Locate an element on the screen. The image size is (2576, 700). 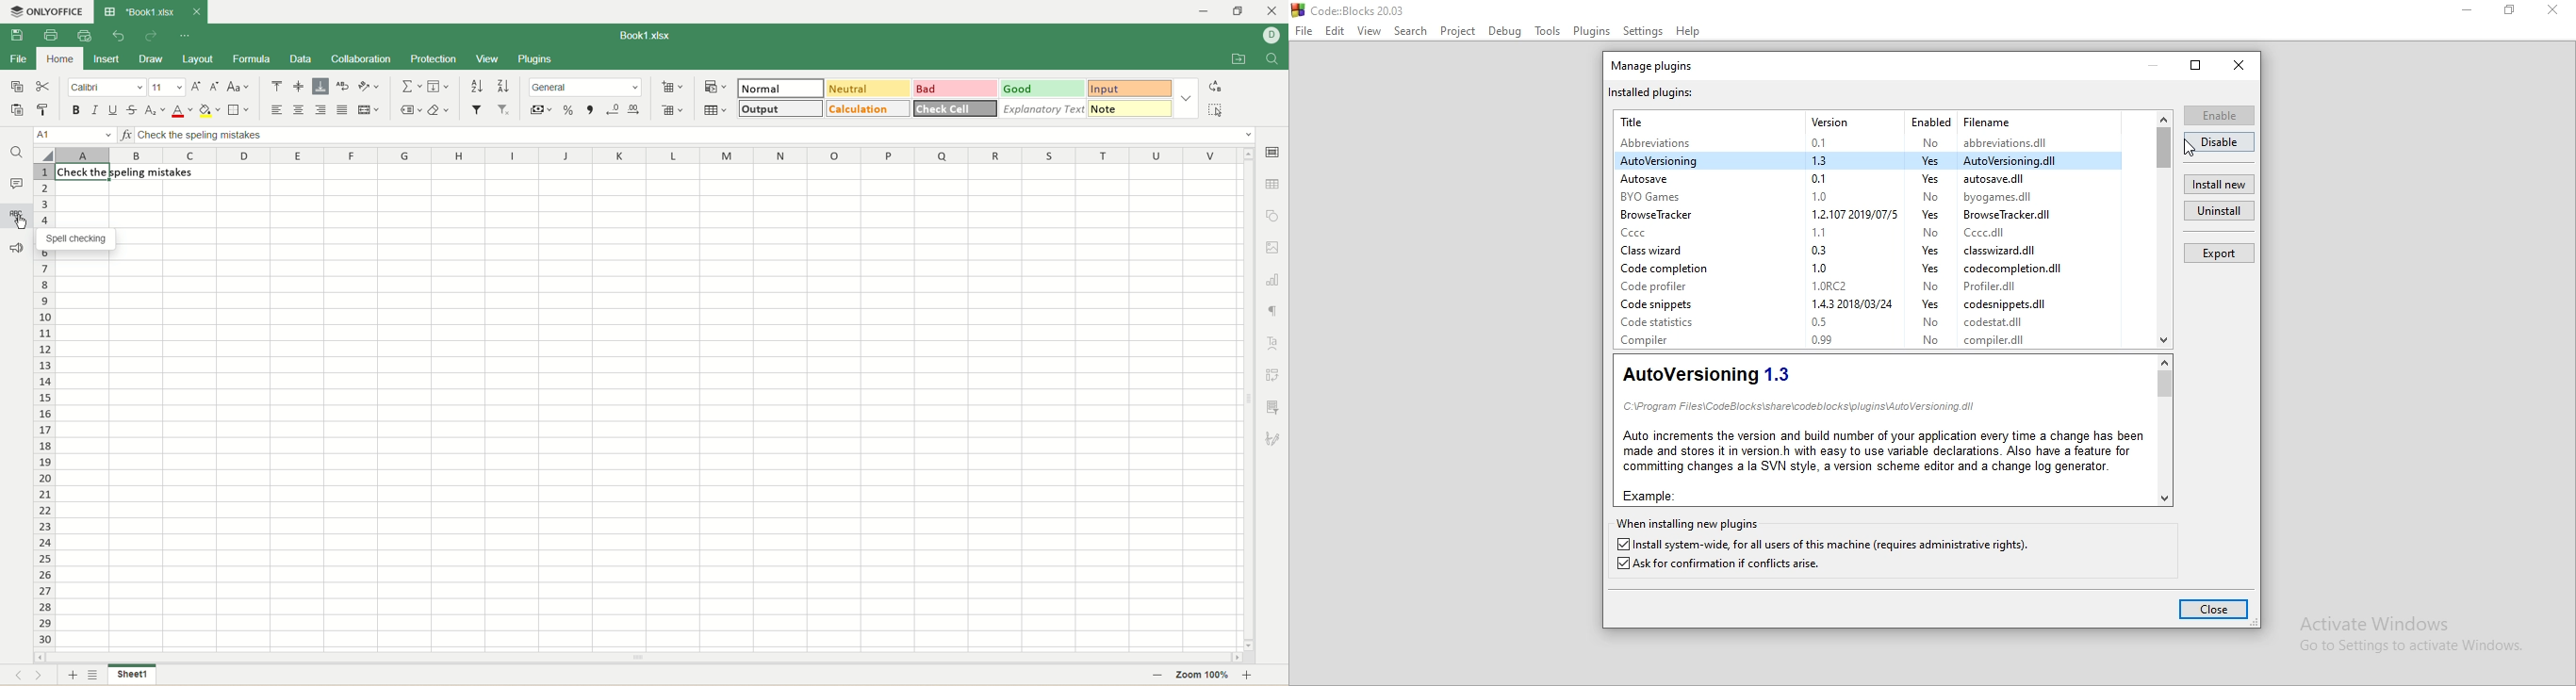
paragraph settings is located at coordinates (1276, 309).